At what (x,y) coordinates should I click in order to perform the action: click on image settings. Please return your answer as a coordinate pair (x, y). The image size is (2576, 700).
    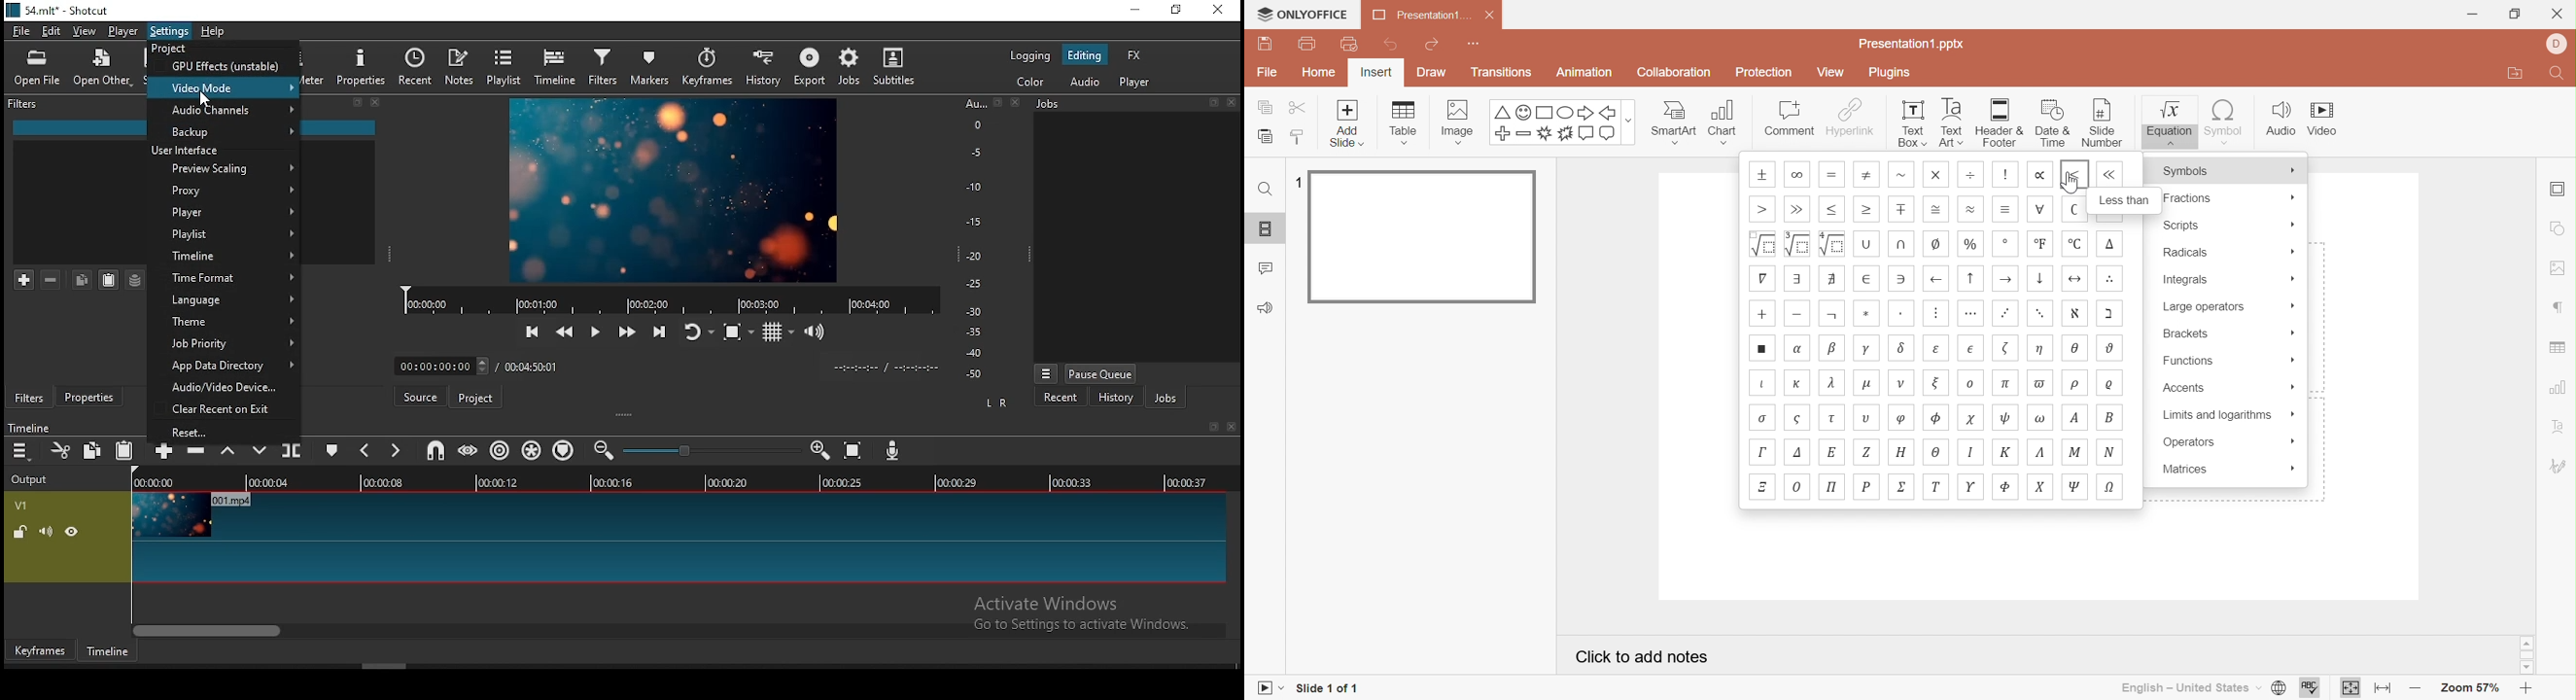
    Looking at the image, I should click on (2557, 267).